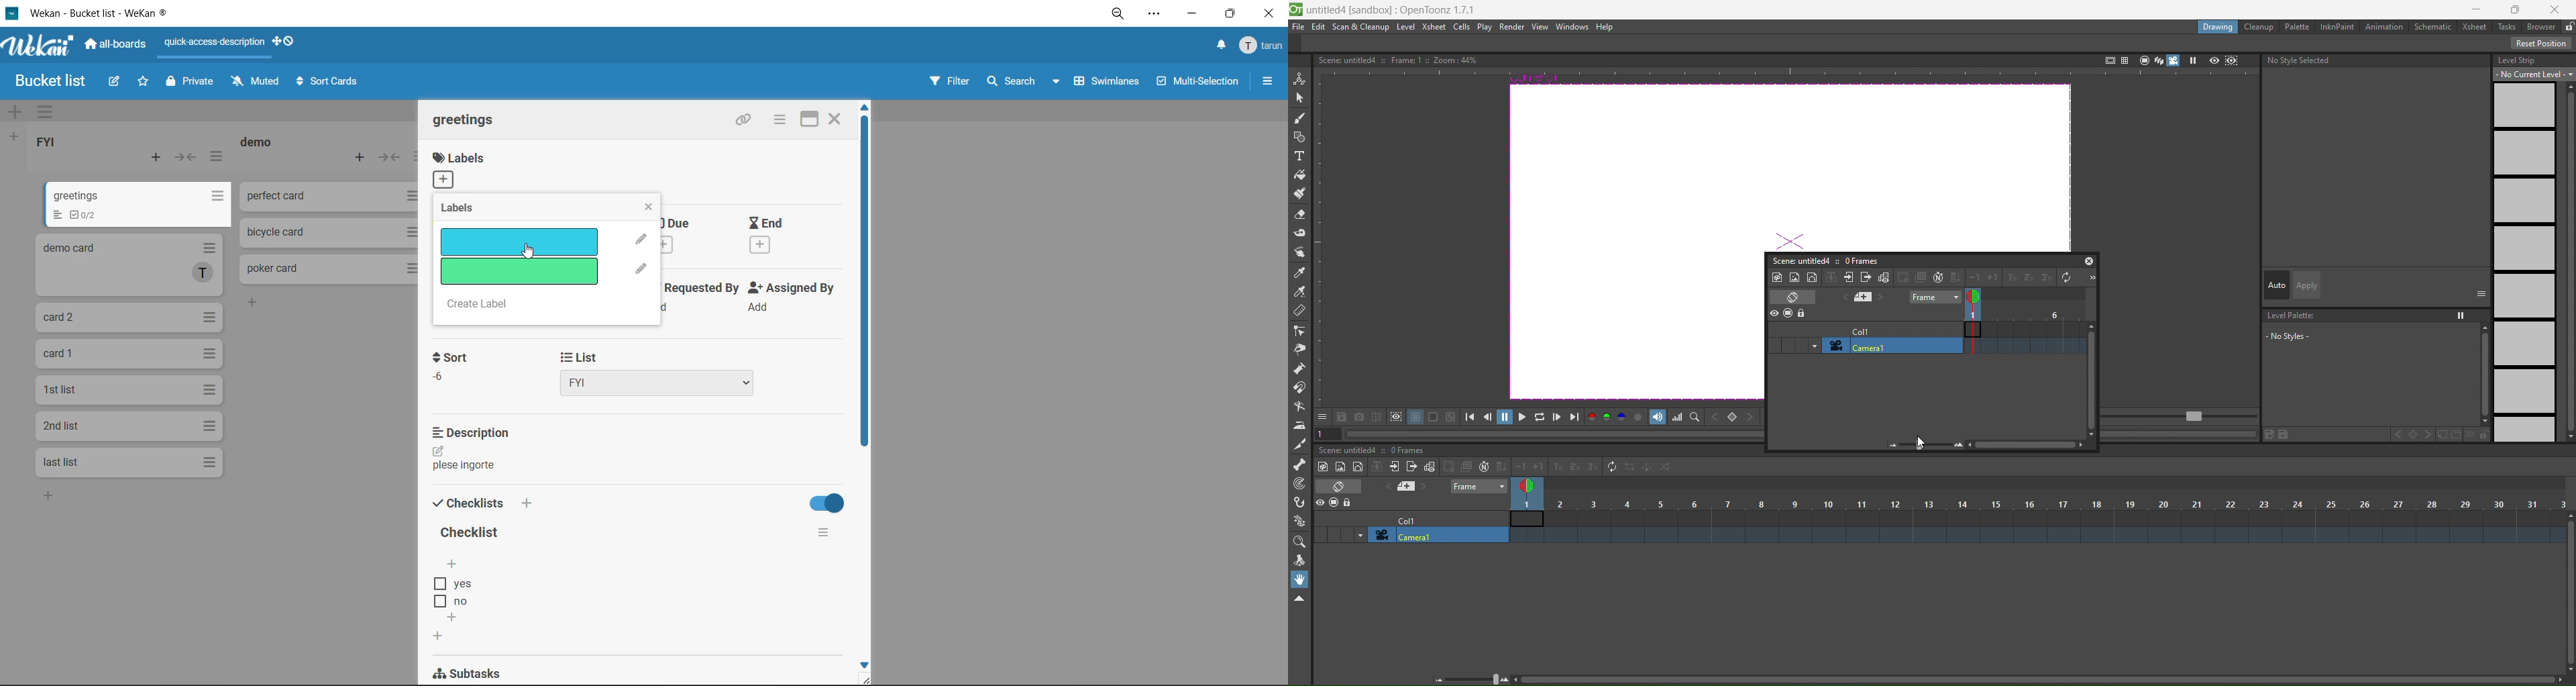  What do you see at coordinates (47, 141) in the screenshot?
I see `list title` at bounding box center [47, 141].